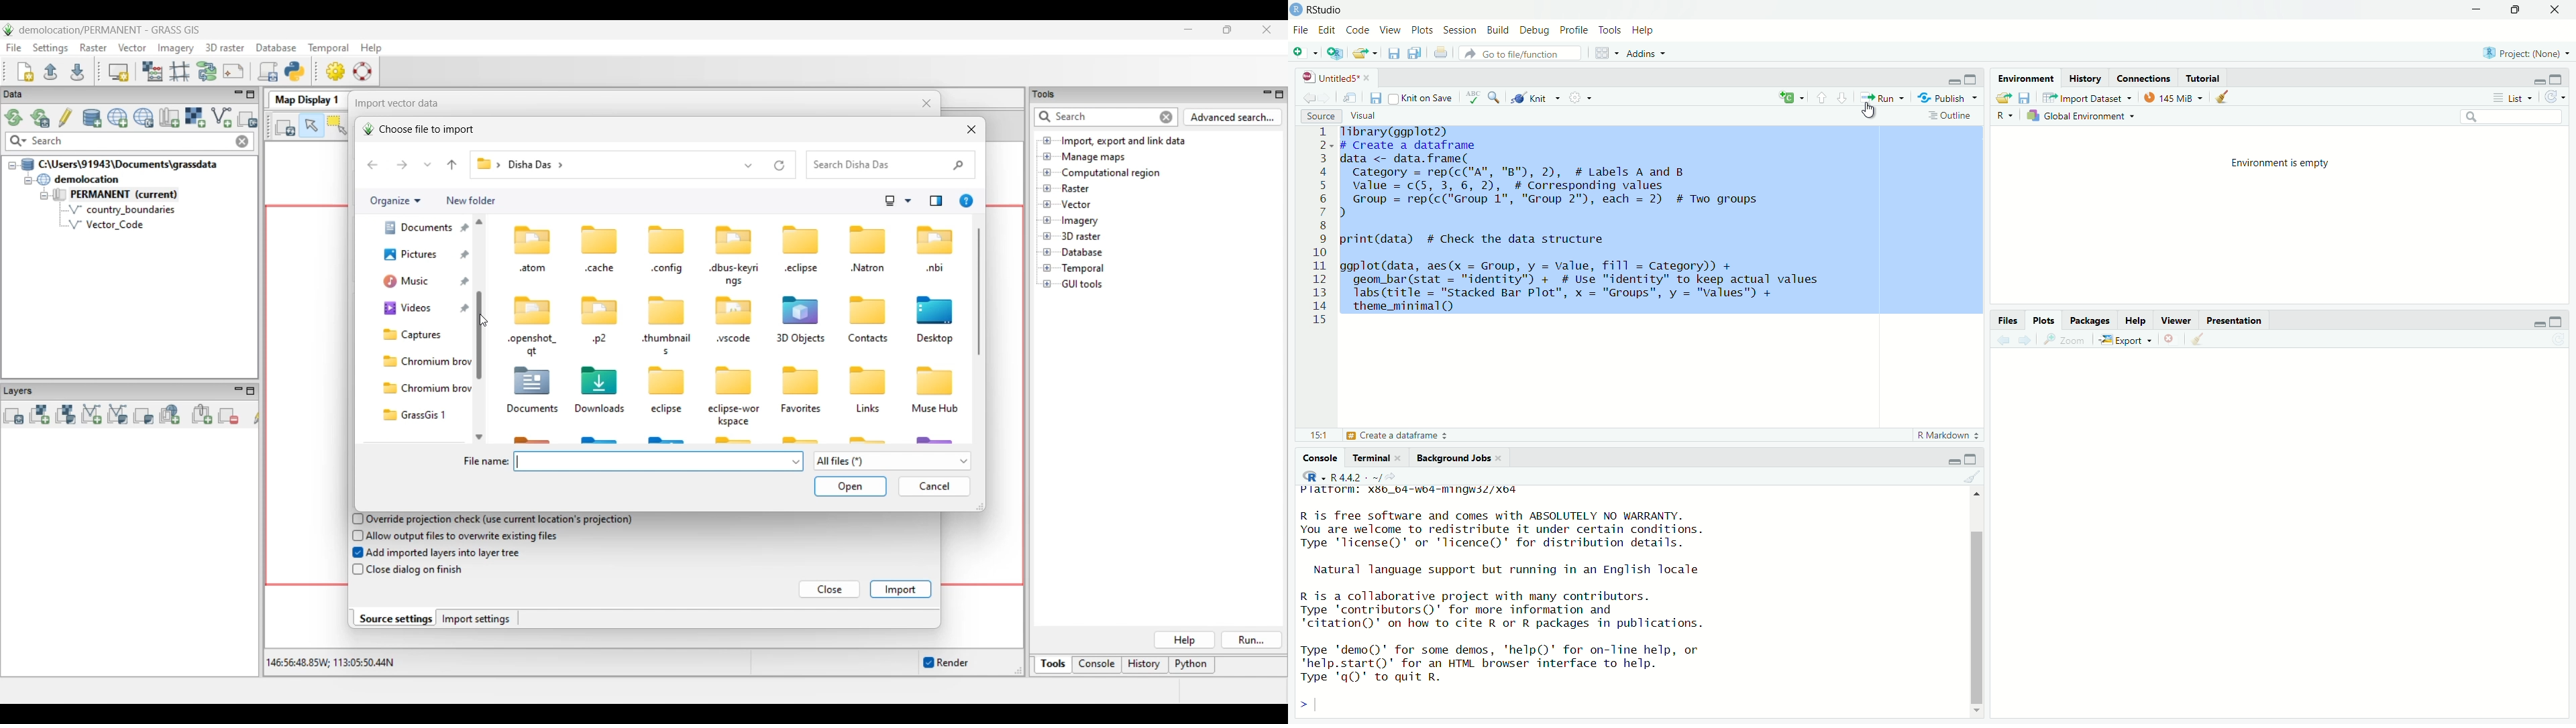  Describe the element at coordinates (1581, 97) in the screenshot. I see `Settings` at that location.